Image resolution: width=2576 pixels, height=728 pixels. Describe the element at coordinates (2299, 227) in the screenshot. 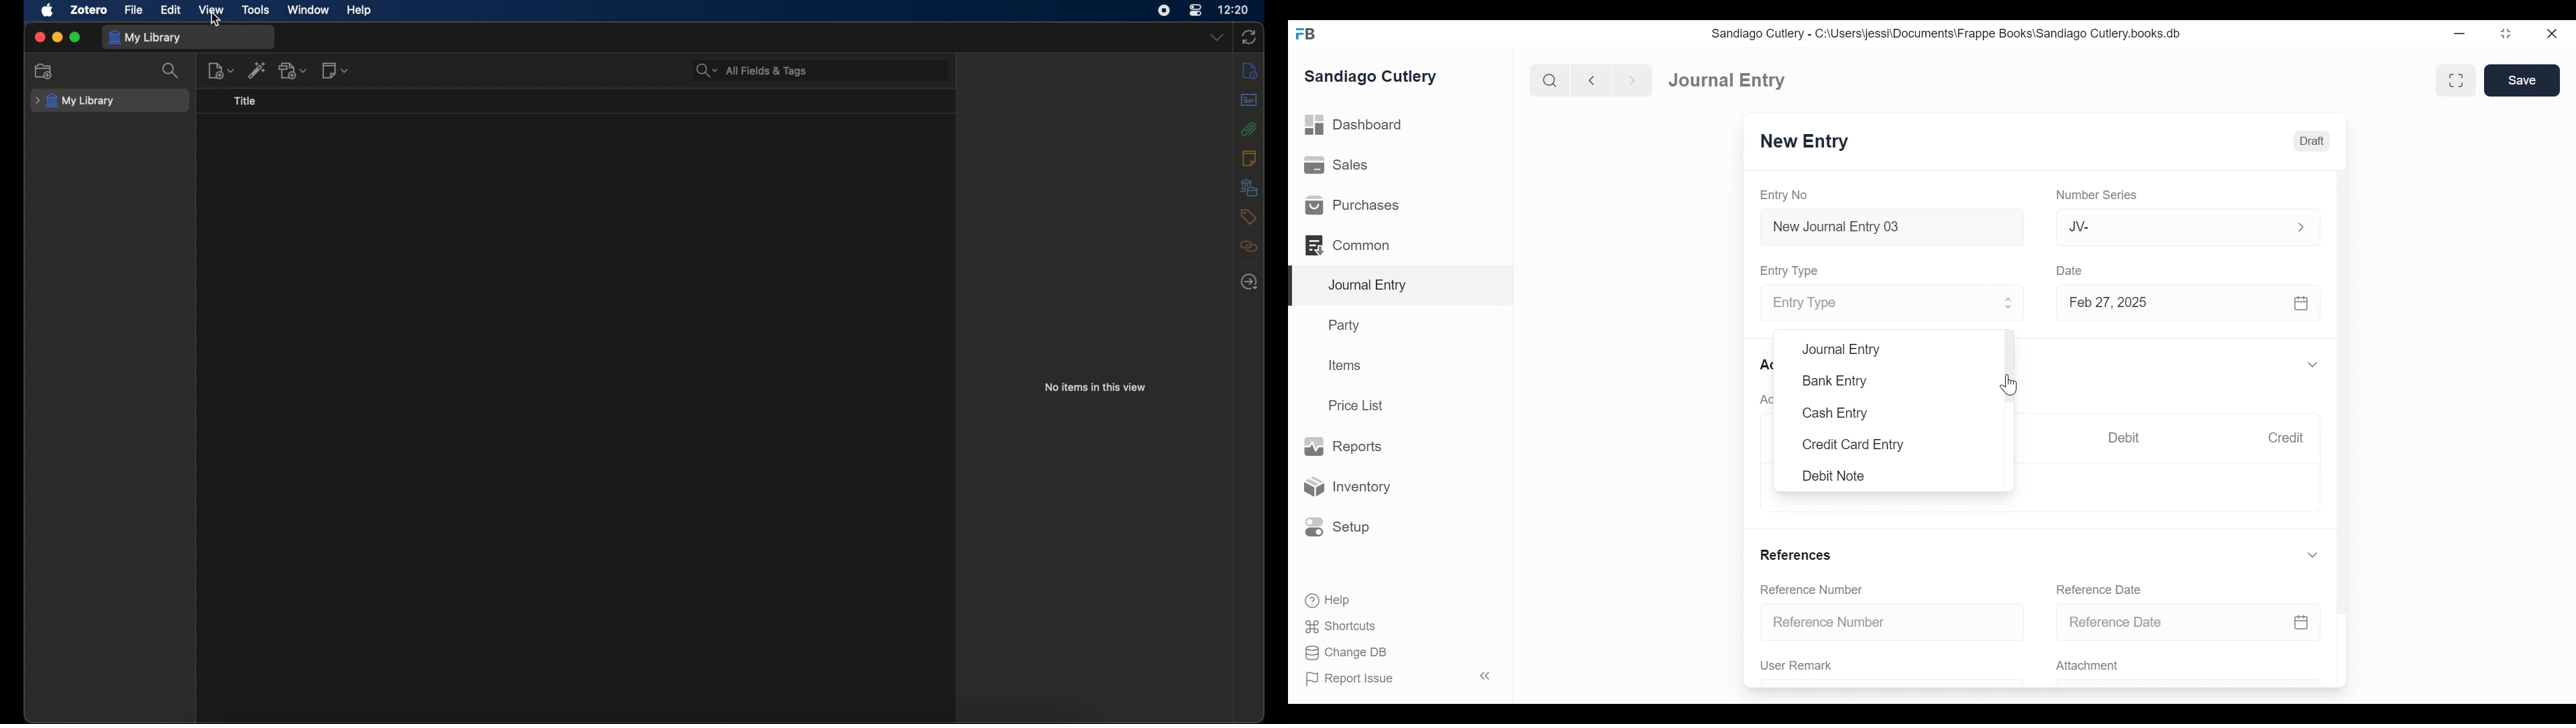

I see `Expand` at that location.